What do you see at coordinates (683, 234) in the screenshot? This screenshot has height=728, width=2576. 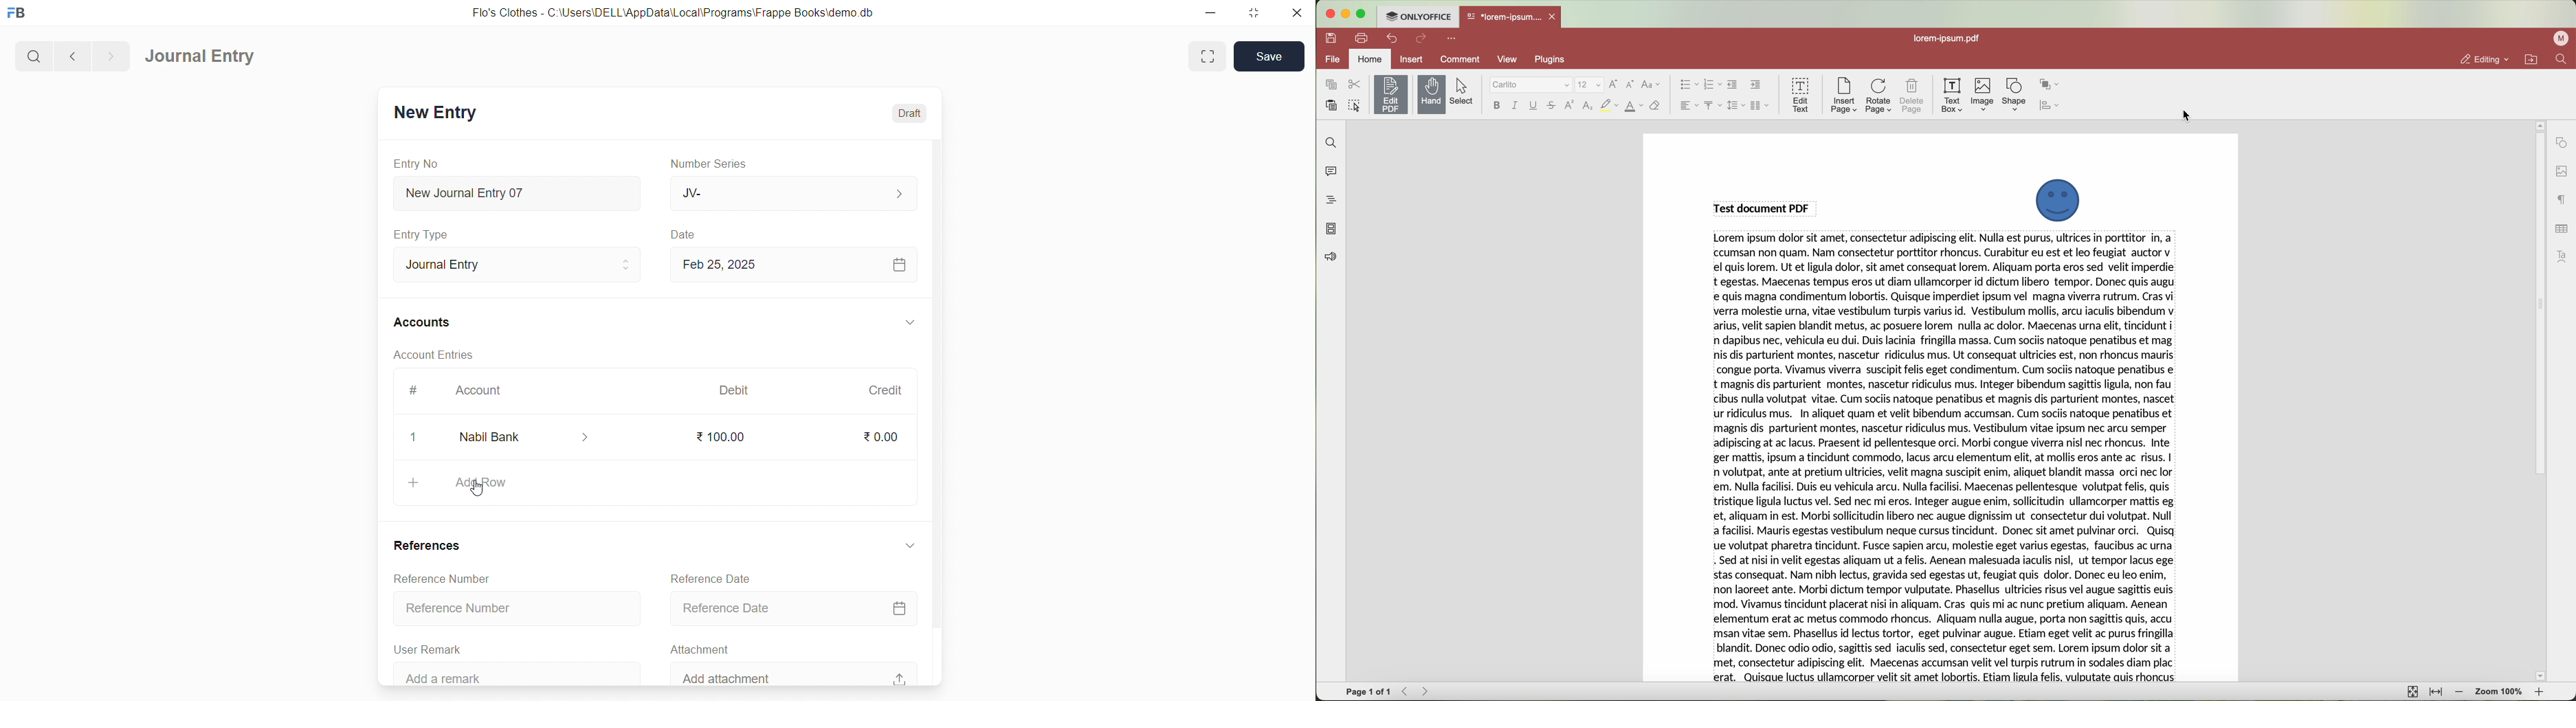 I see `Date` at bounding box center [683, 234].